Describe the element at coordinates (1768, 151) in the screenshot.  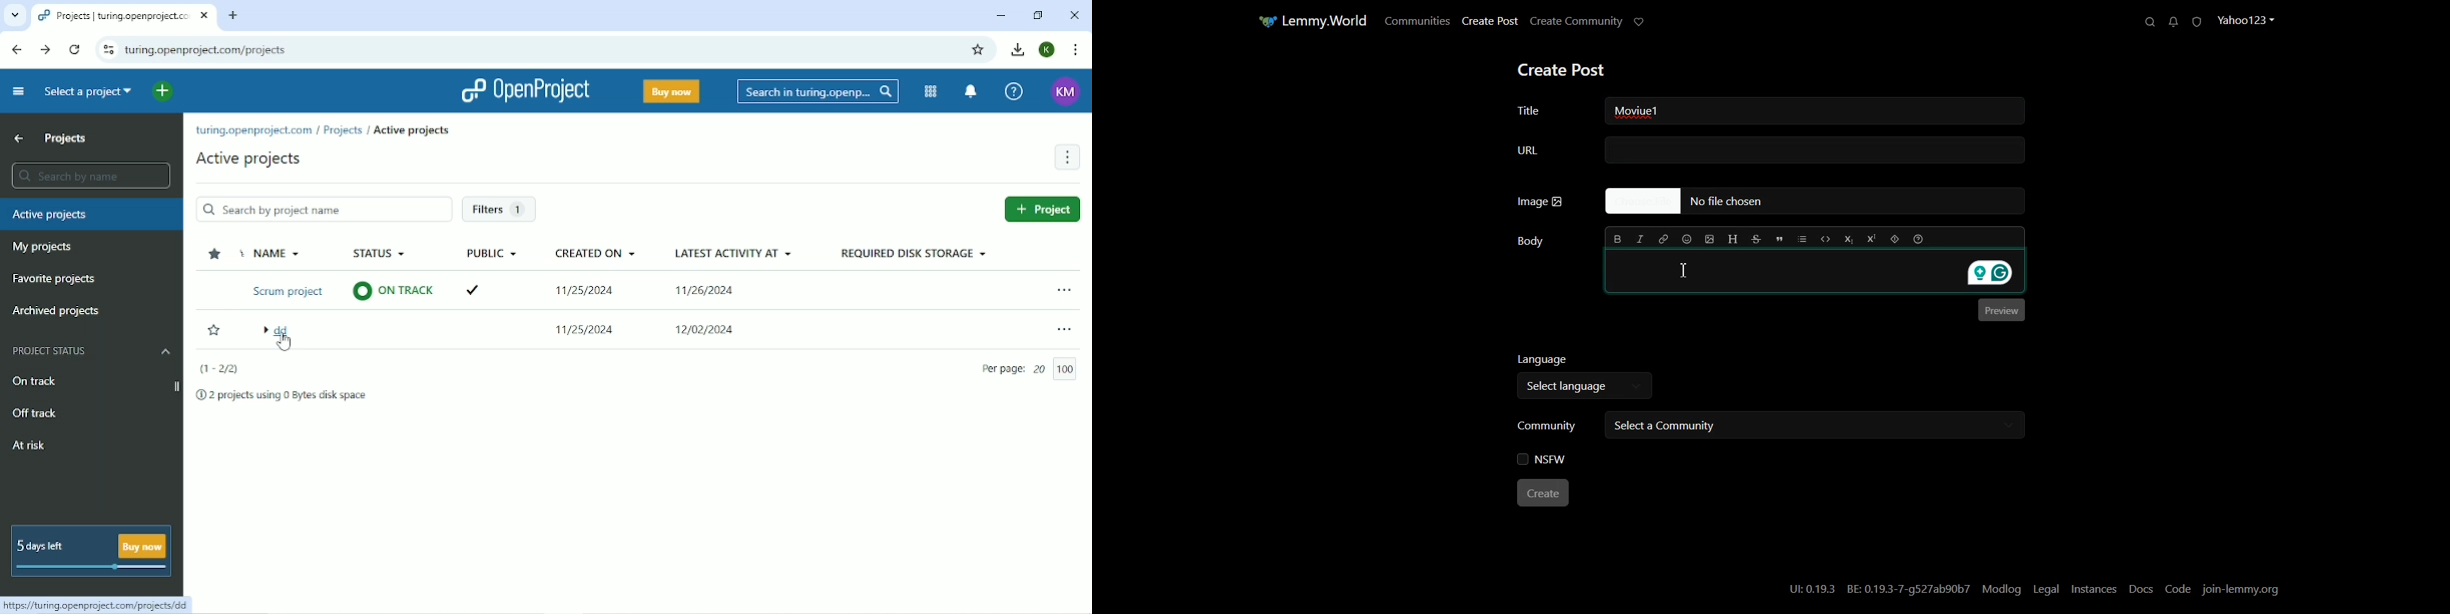
I see `URL` at that location.